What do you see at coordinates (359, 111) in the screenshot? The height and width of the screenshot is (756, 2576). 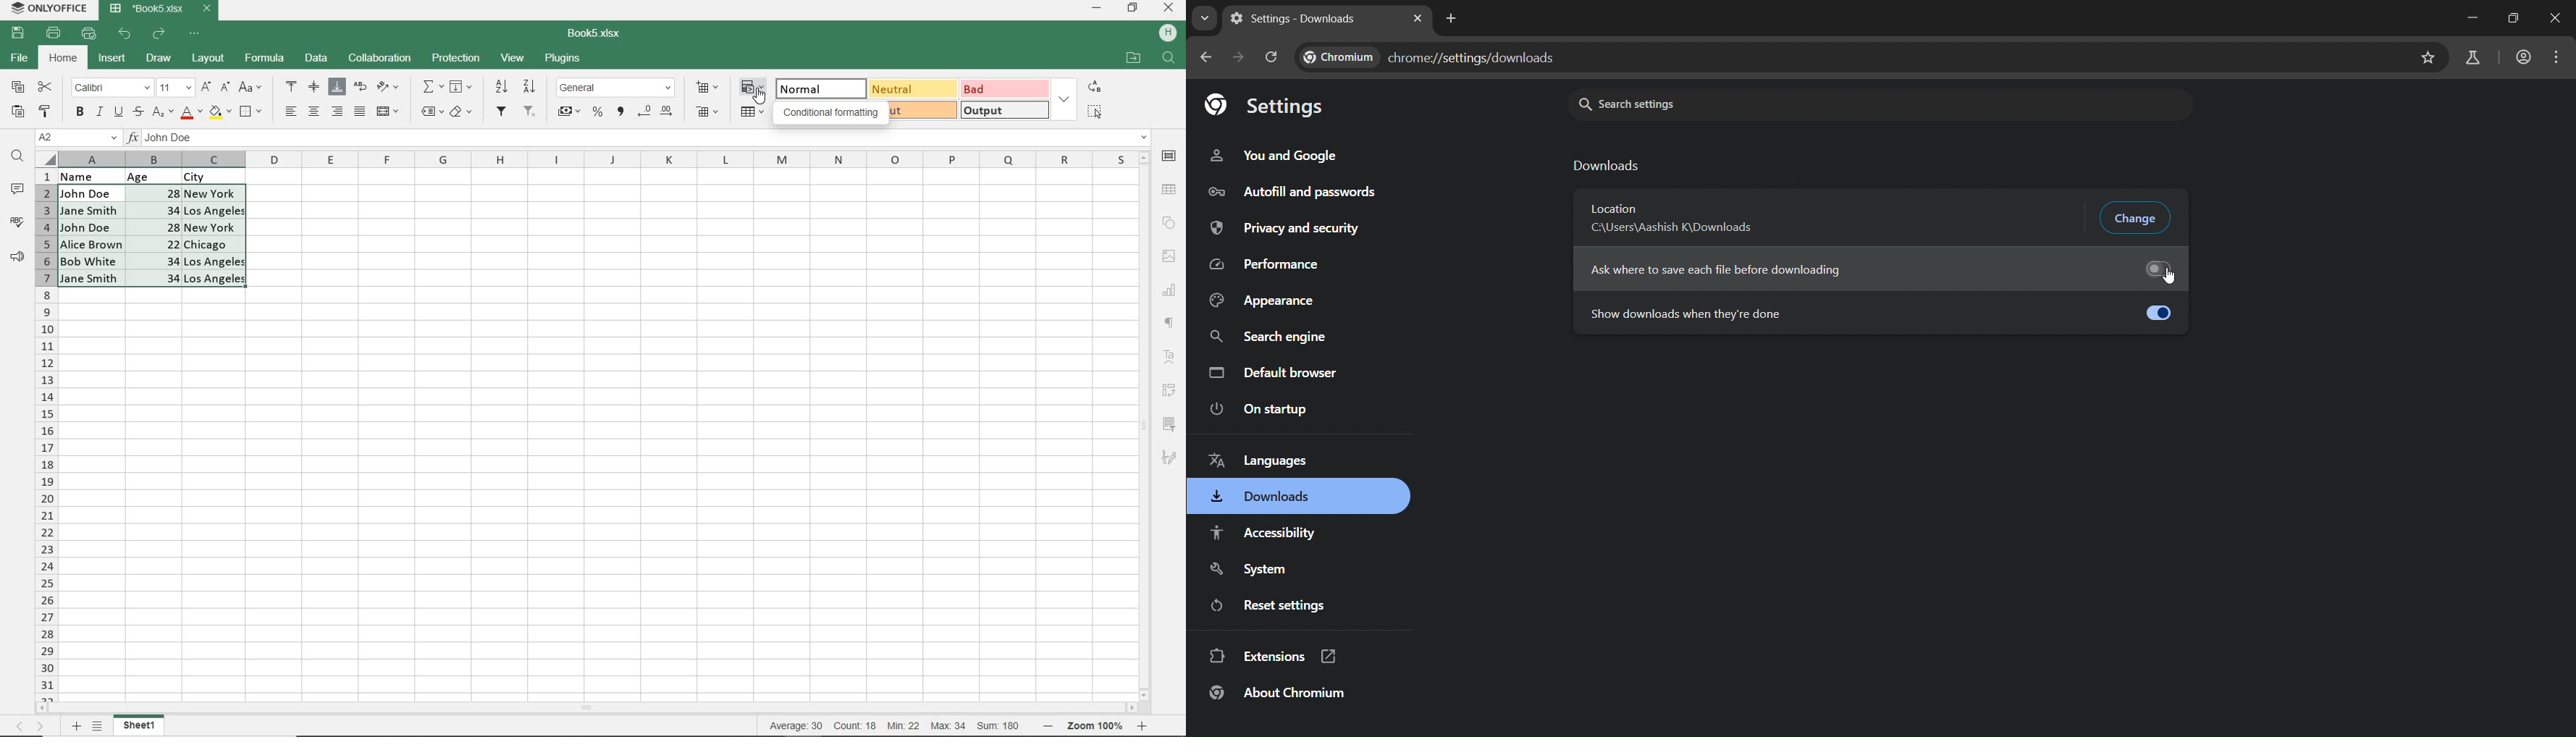 I see `JUSTIFIED` at bounding box center [359, 111].